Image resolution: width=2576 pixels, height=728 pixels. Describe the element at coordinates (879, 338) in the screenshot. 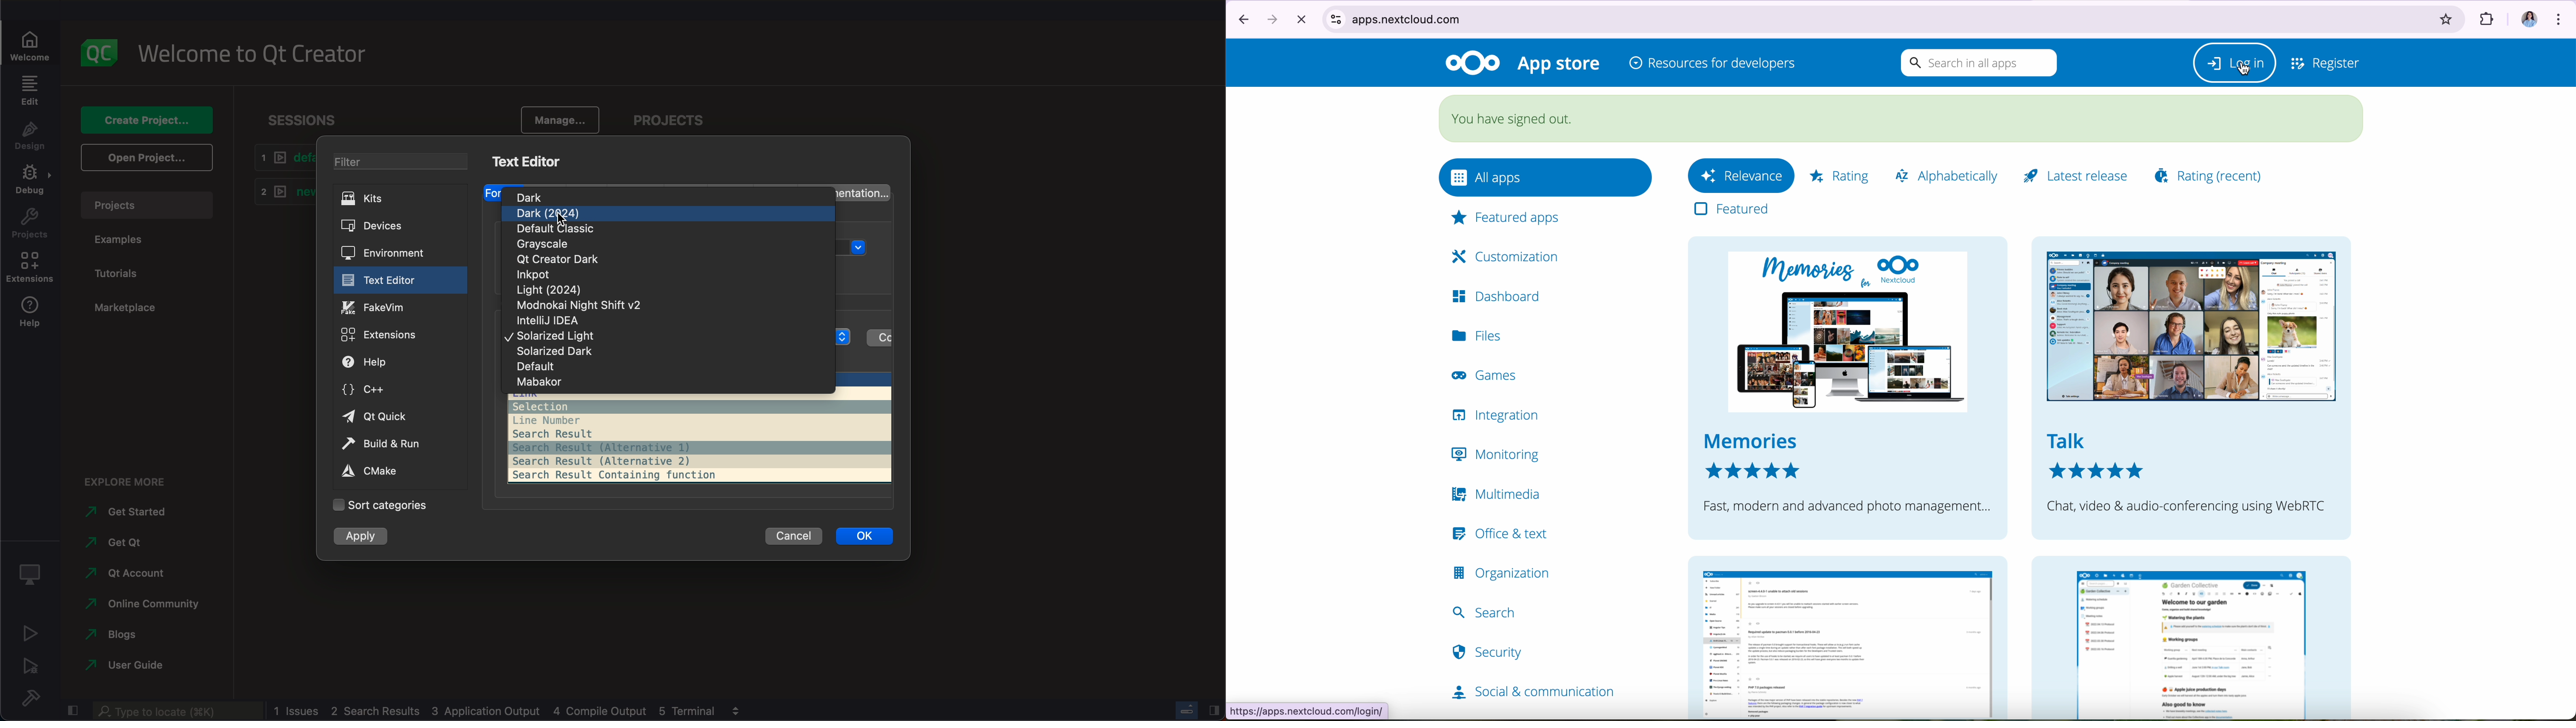

I see `color` at that location.